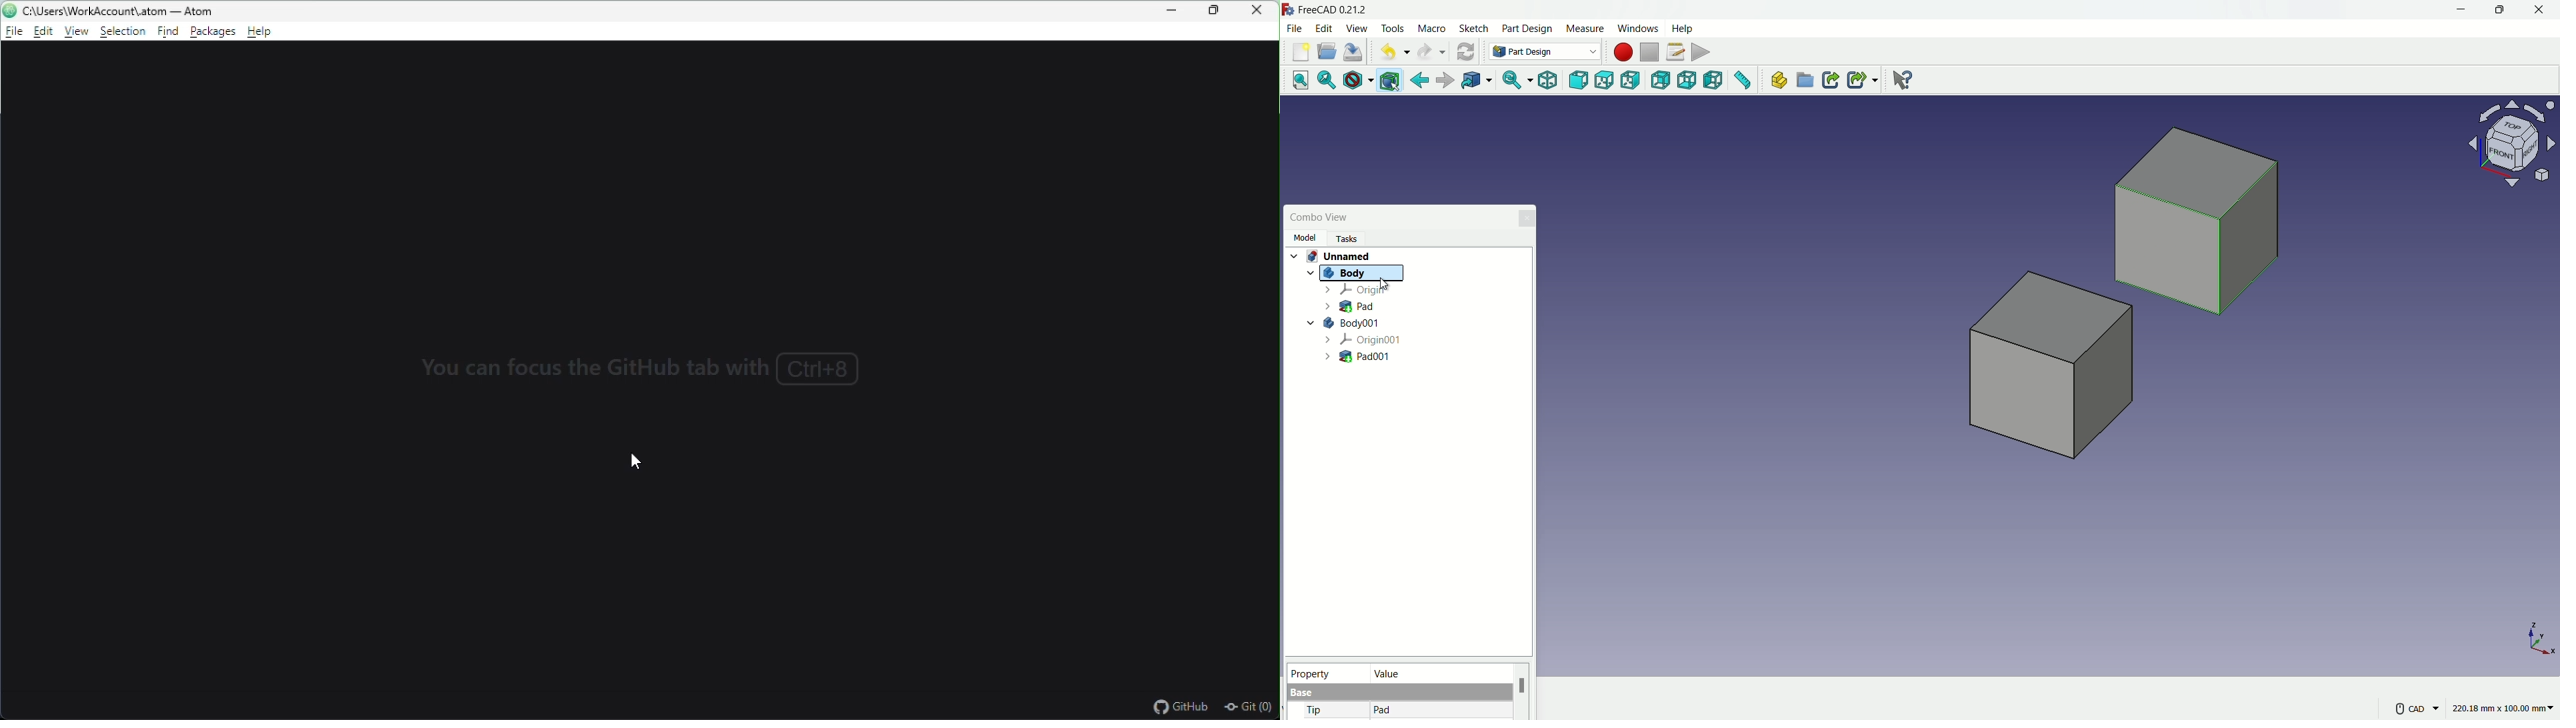 The image size is (2576, 728). I want to click on file, so click(1294, 27).